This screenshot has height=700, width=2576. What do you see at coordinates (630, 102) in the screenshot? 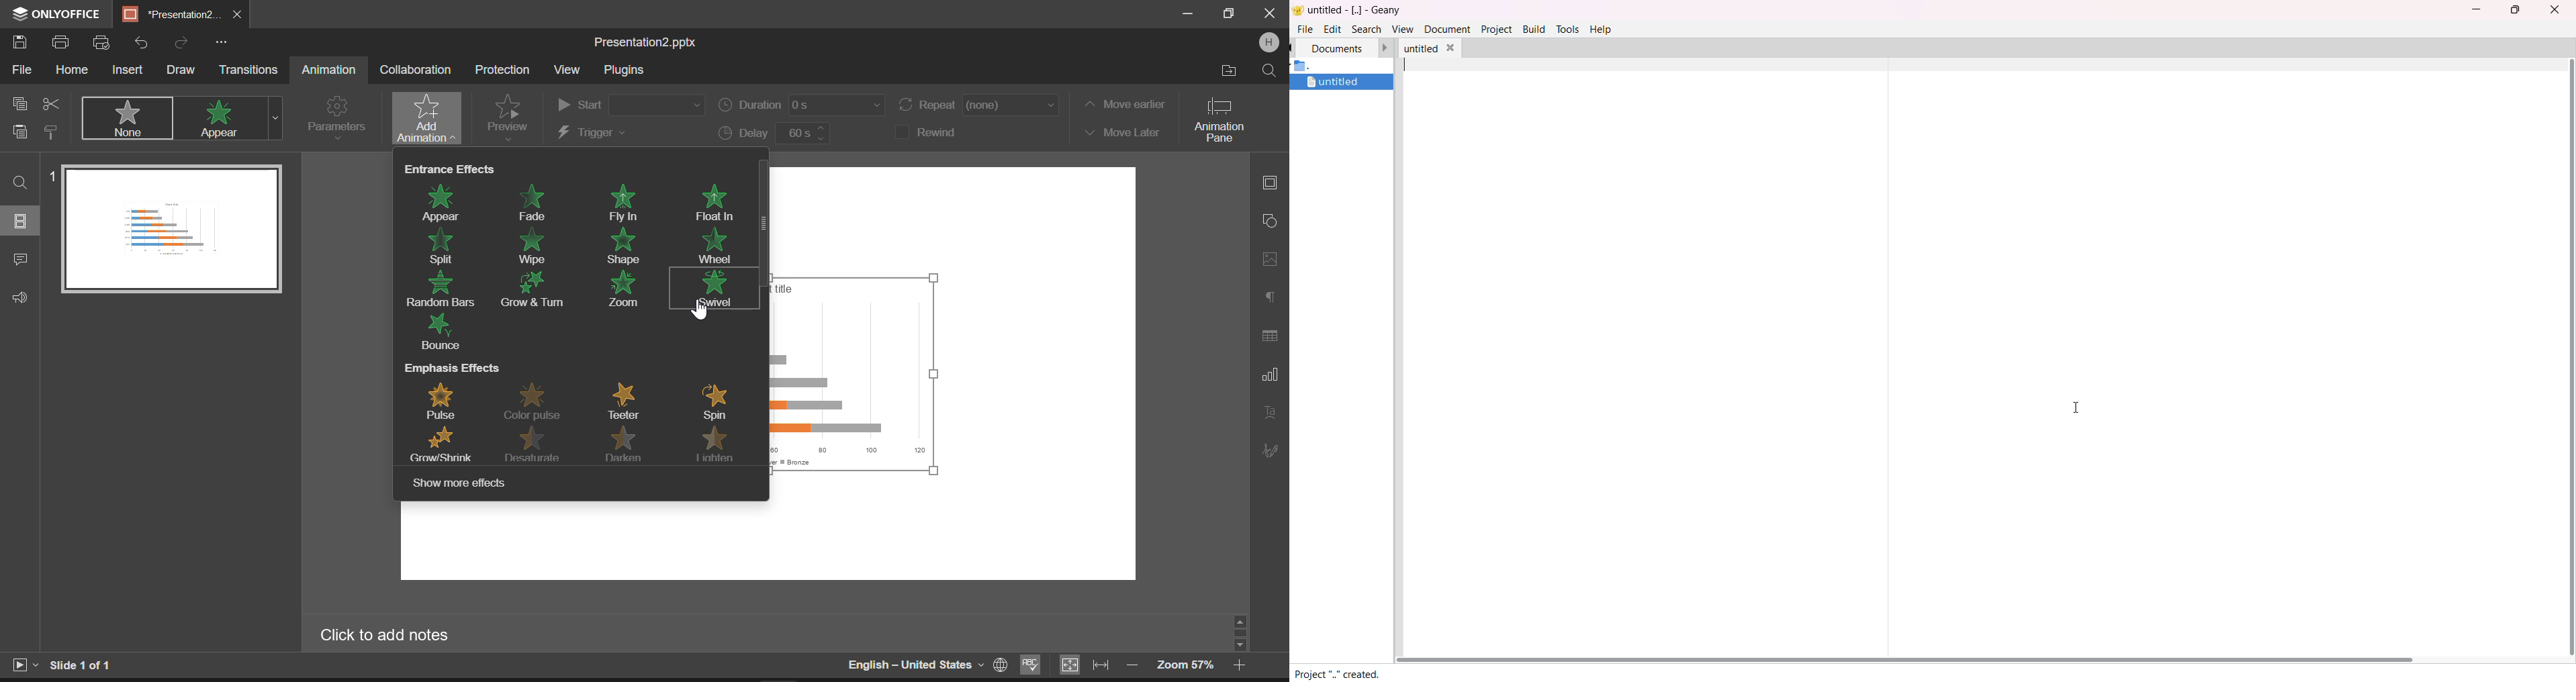
I see `Start point` at bounding box center [630, 102].